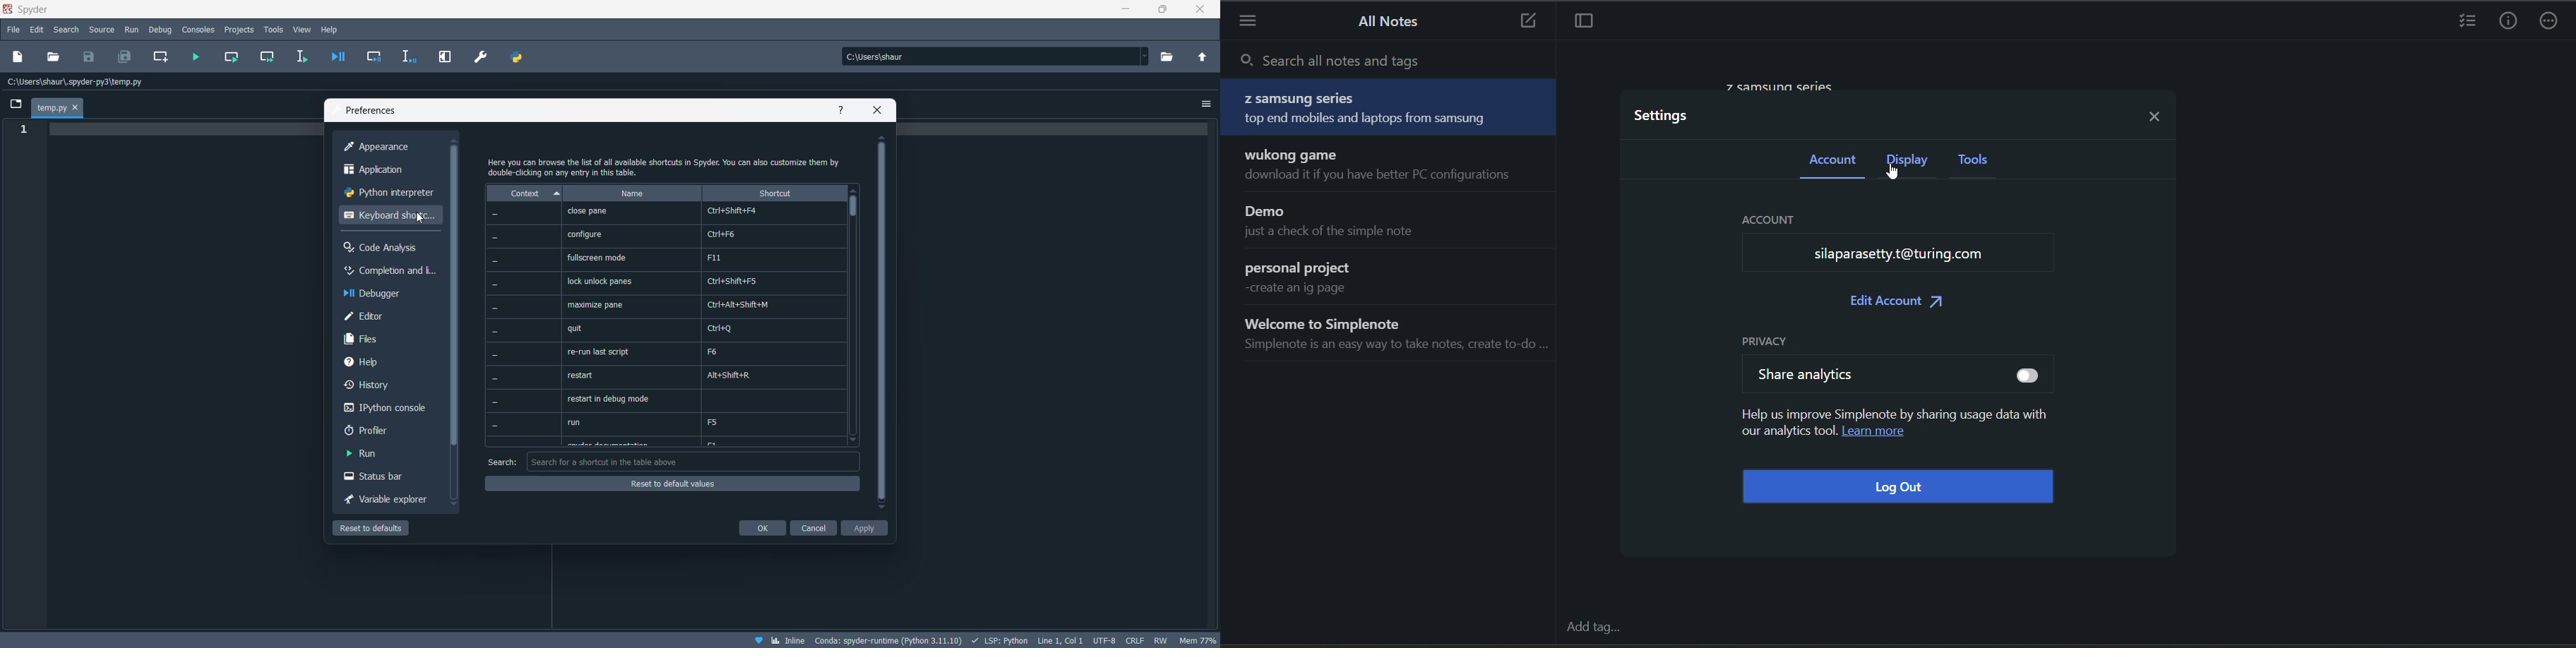  I want to click on path, so click(81, 83).